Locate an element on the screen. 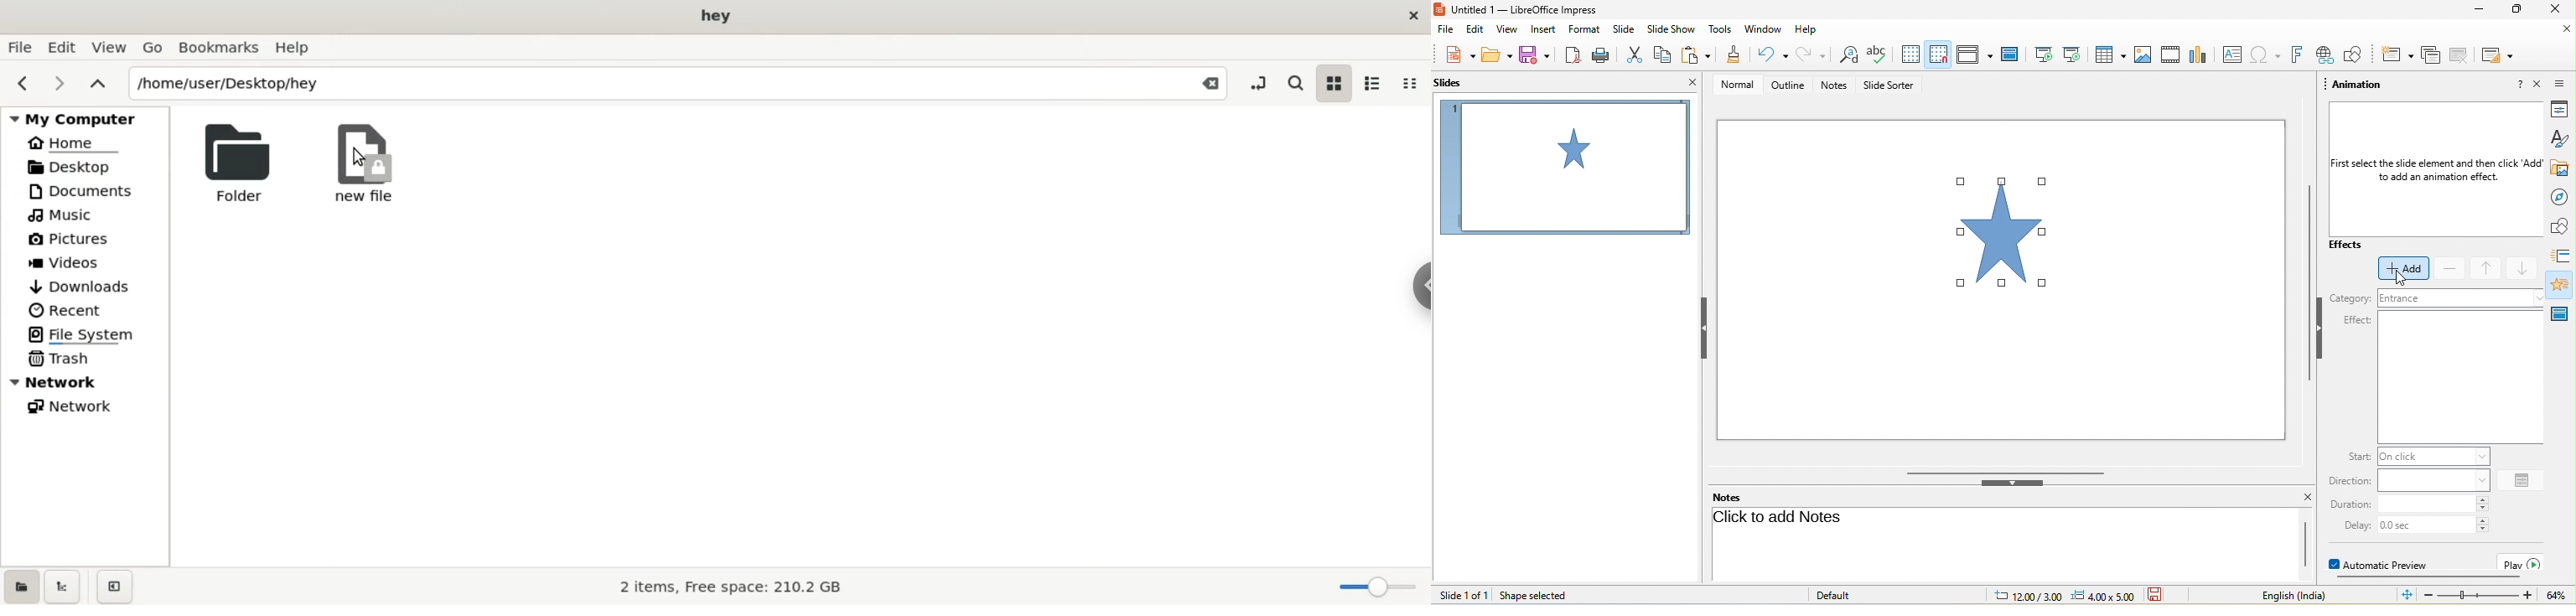 The height and width of the screenshot is (616, 2576). close is located at coordinates (2538, 84).